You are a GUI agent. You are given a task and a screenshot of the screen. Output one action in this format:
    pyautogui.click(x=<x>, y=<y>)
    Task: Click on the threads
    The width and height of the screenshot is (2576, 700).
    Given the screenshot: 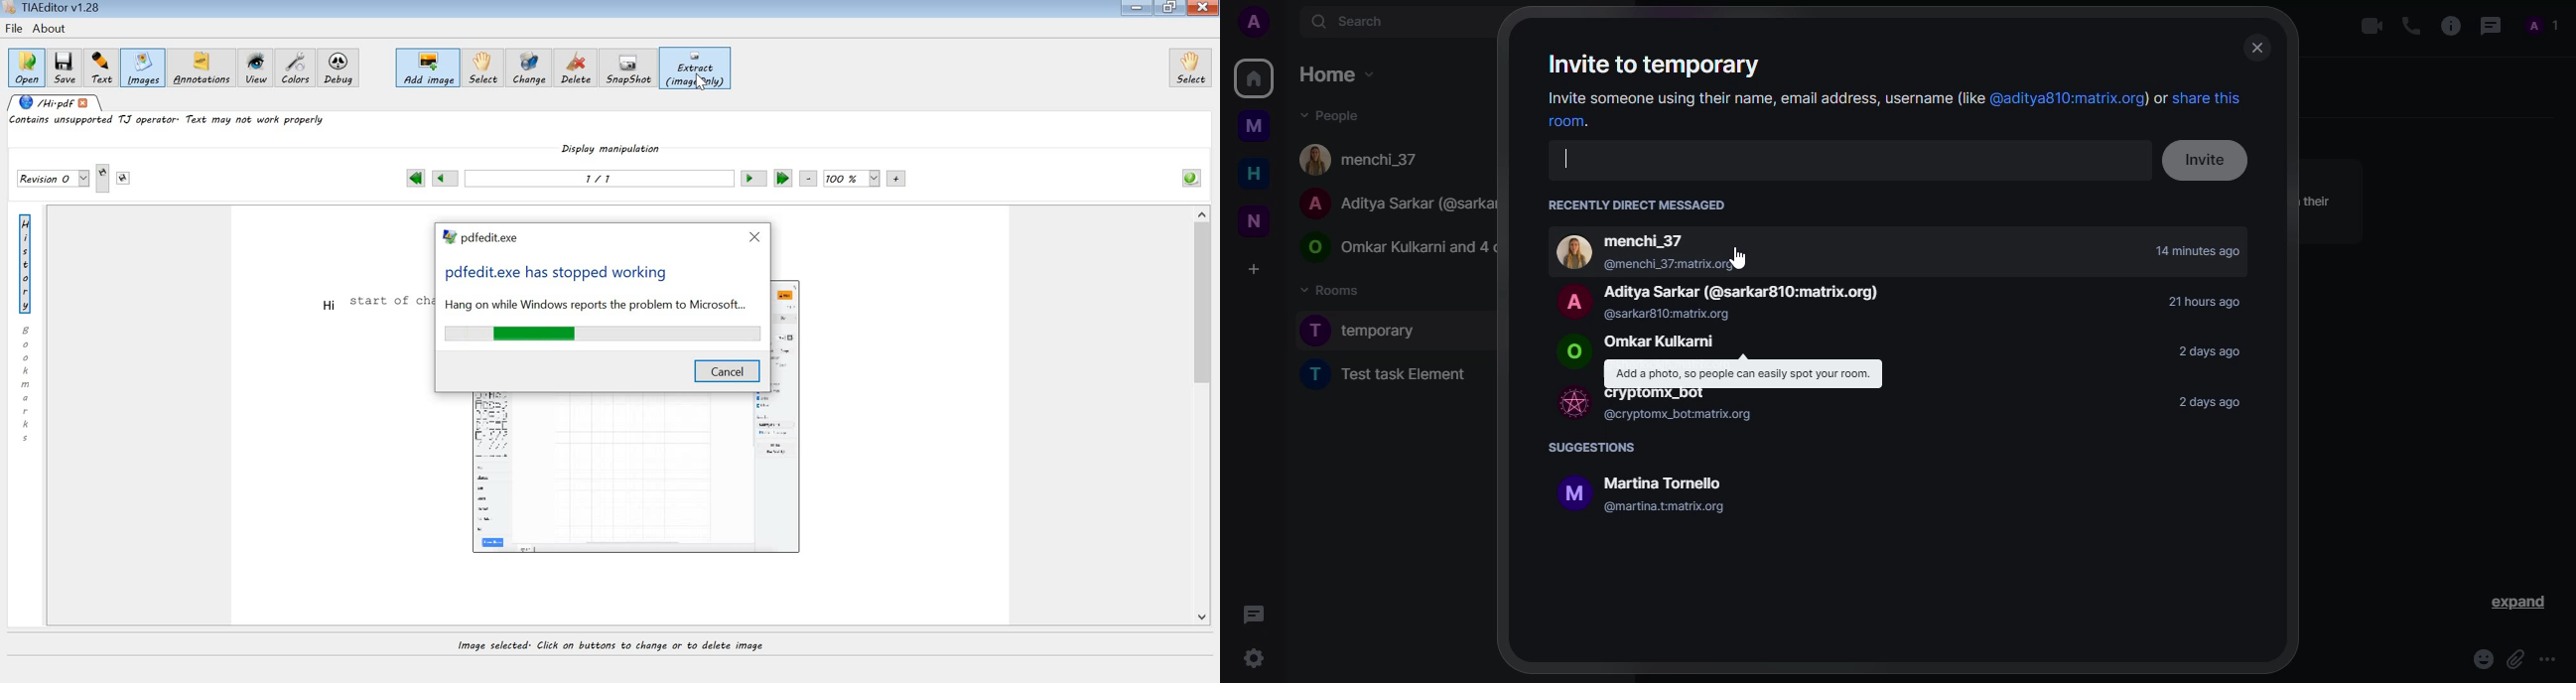 What is the action you would take?
    pyautogui.click(x=2489, y=26)
    